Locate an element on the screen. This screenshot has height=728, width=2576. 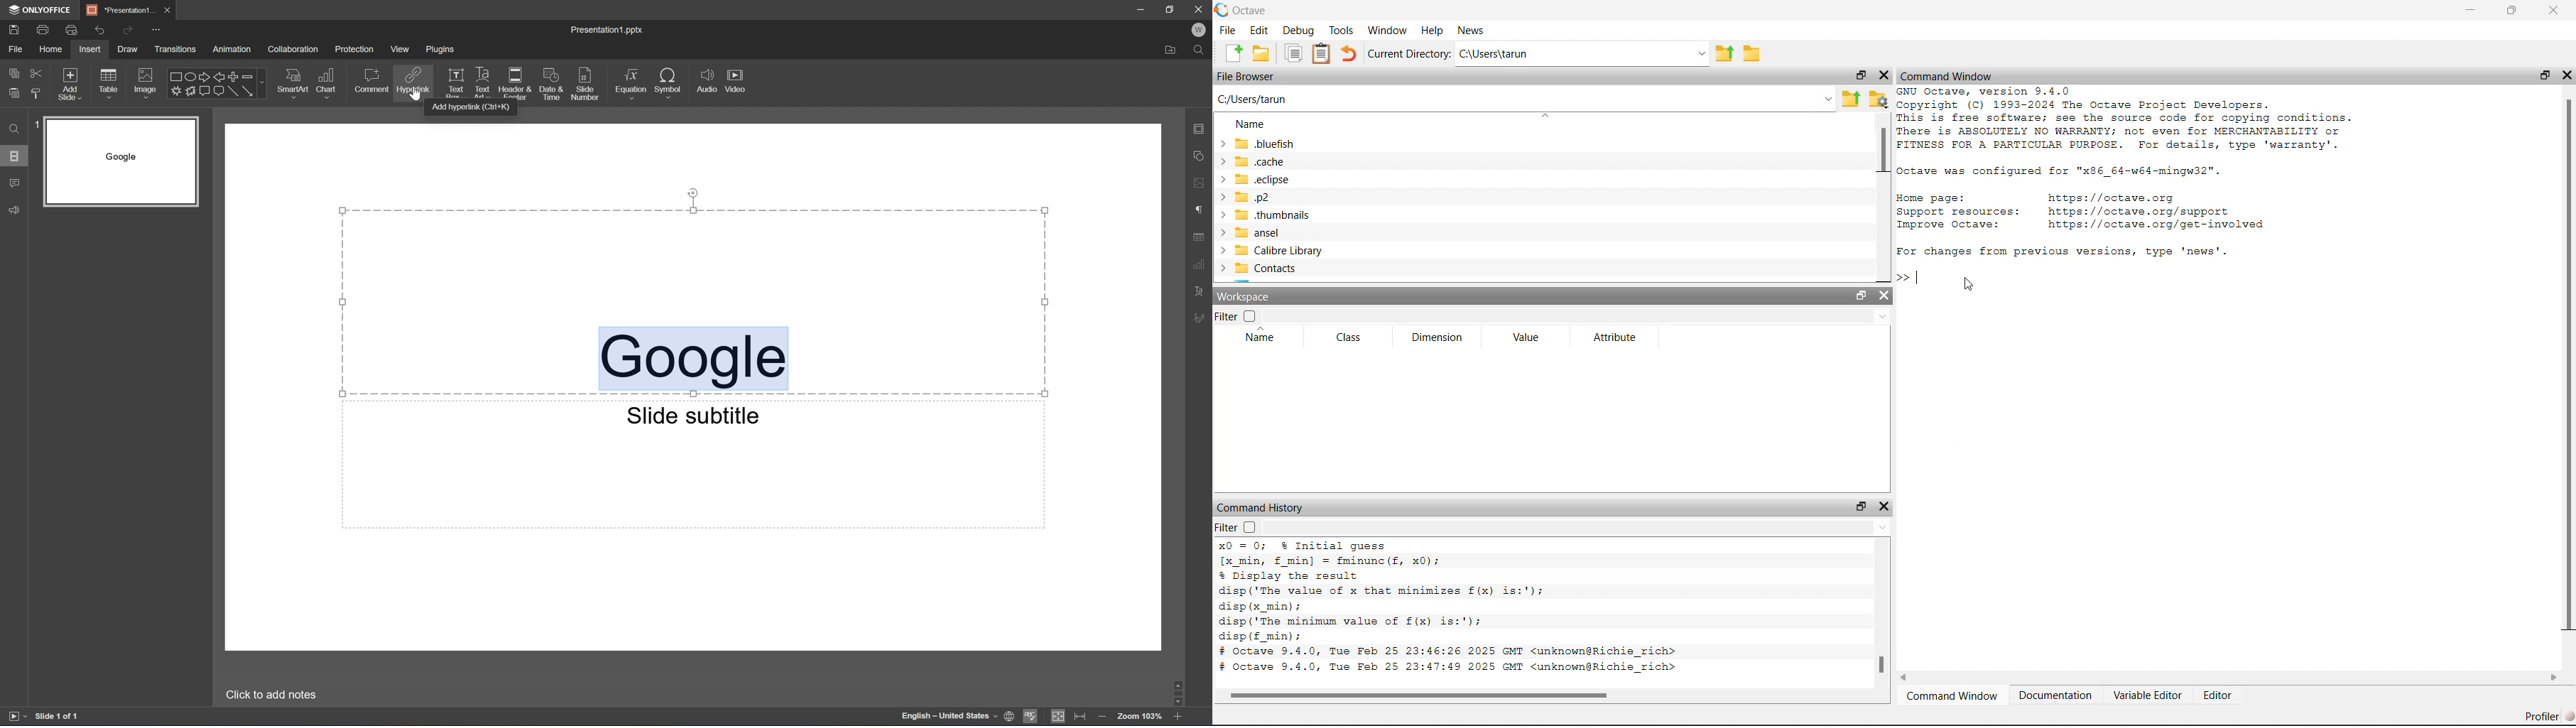
Find is located at coordinates (1201, 49).